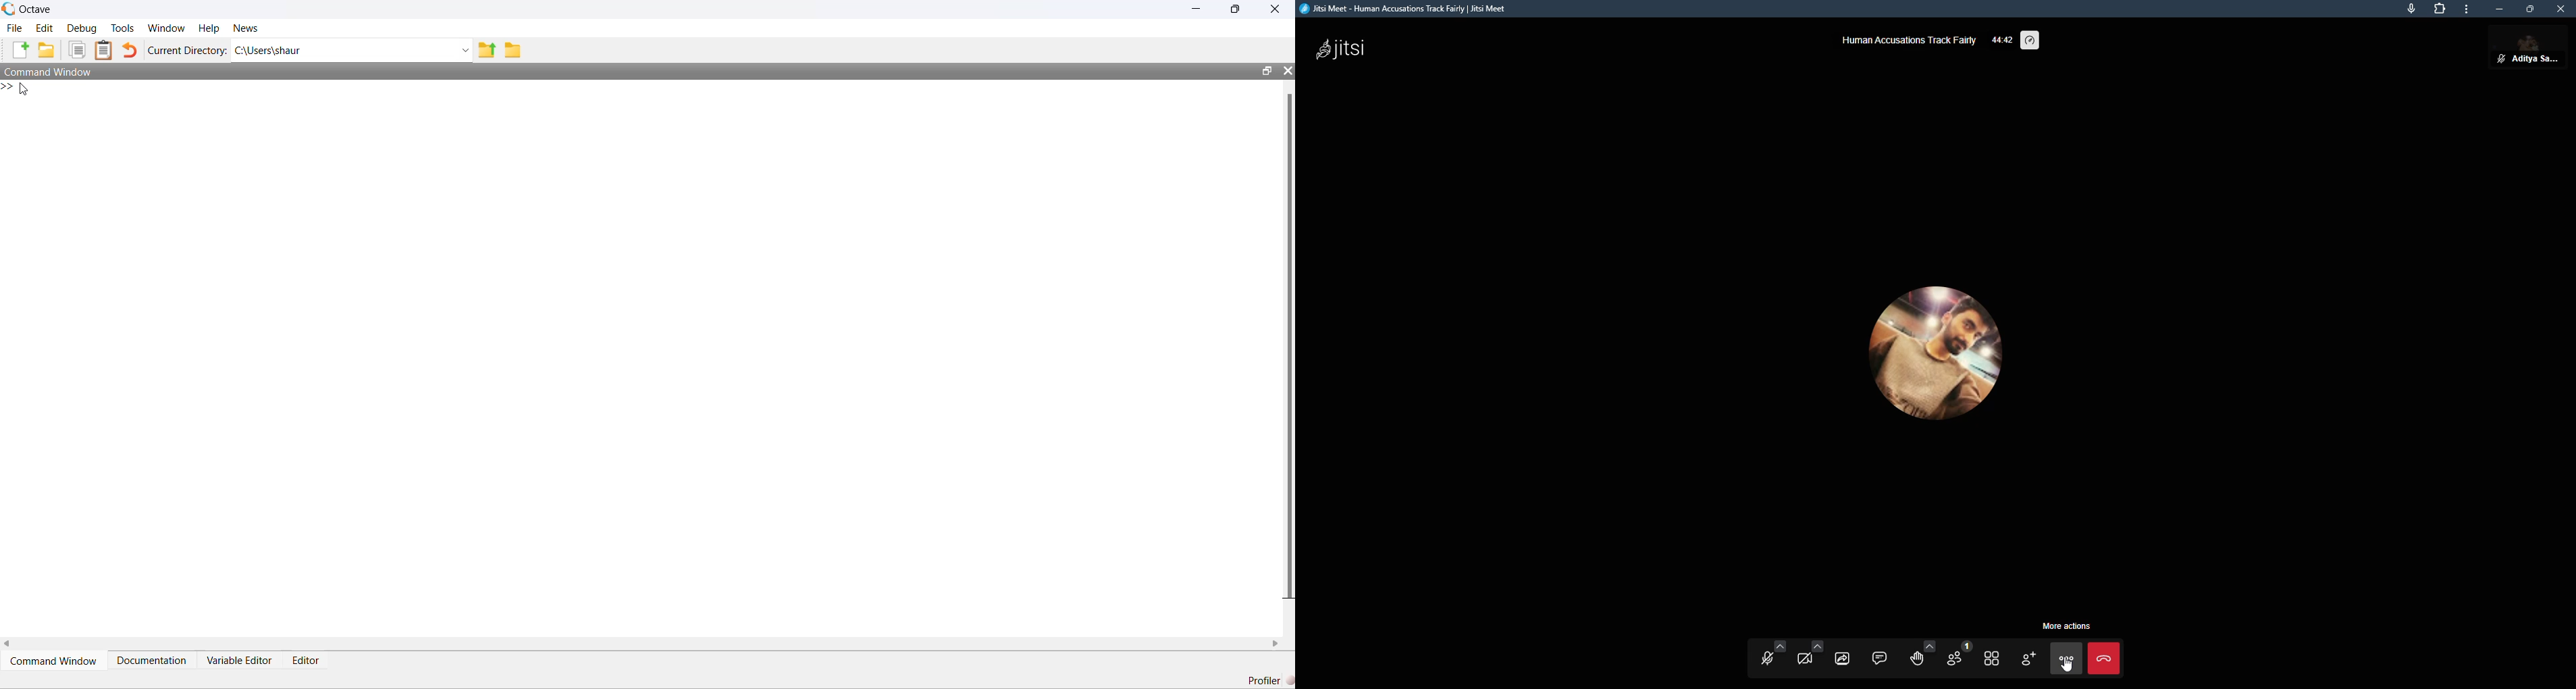  I want to click on profile, so click(2537, 47).